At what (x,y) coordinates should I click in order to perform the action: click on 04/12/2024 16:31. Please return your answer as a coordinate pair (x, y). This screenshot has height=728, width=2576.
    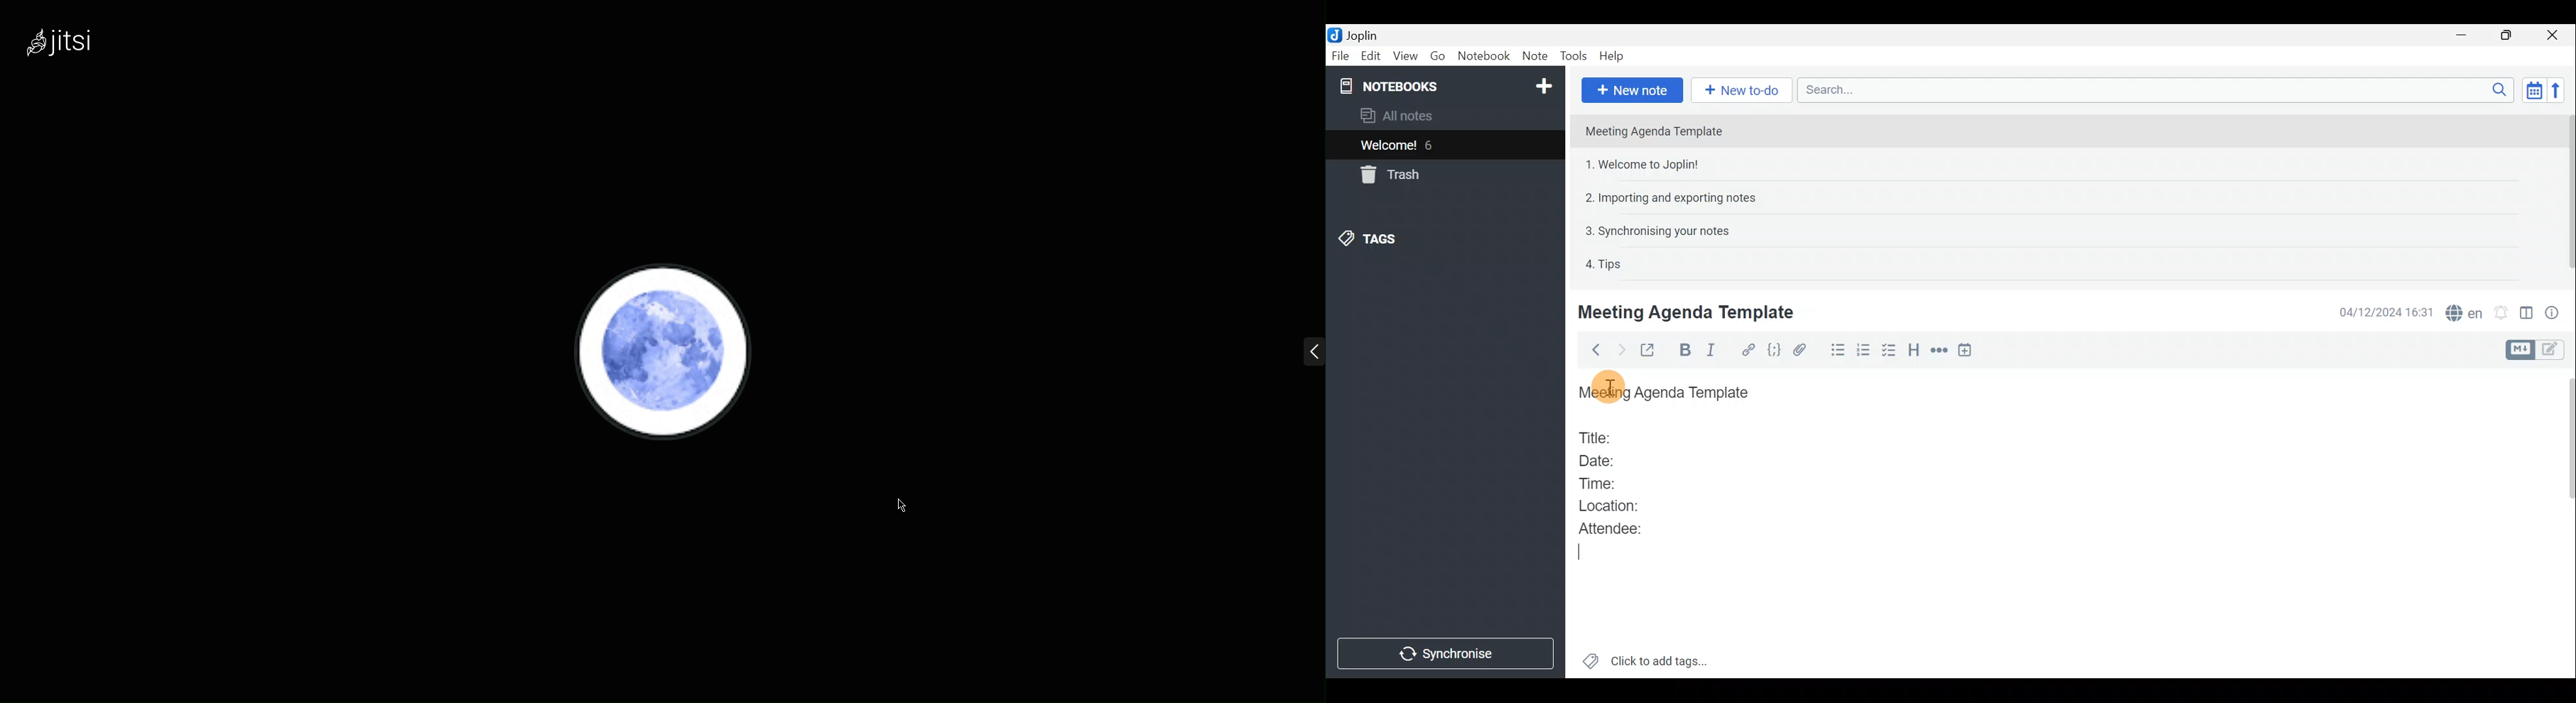
    Looking at the image, I should click on (2380, 311).